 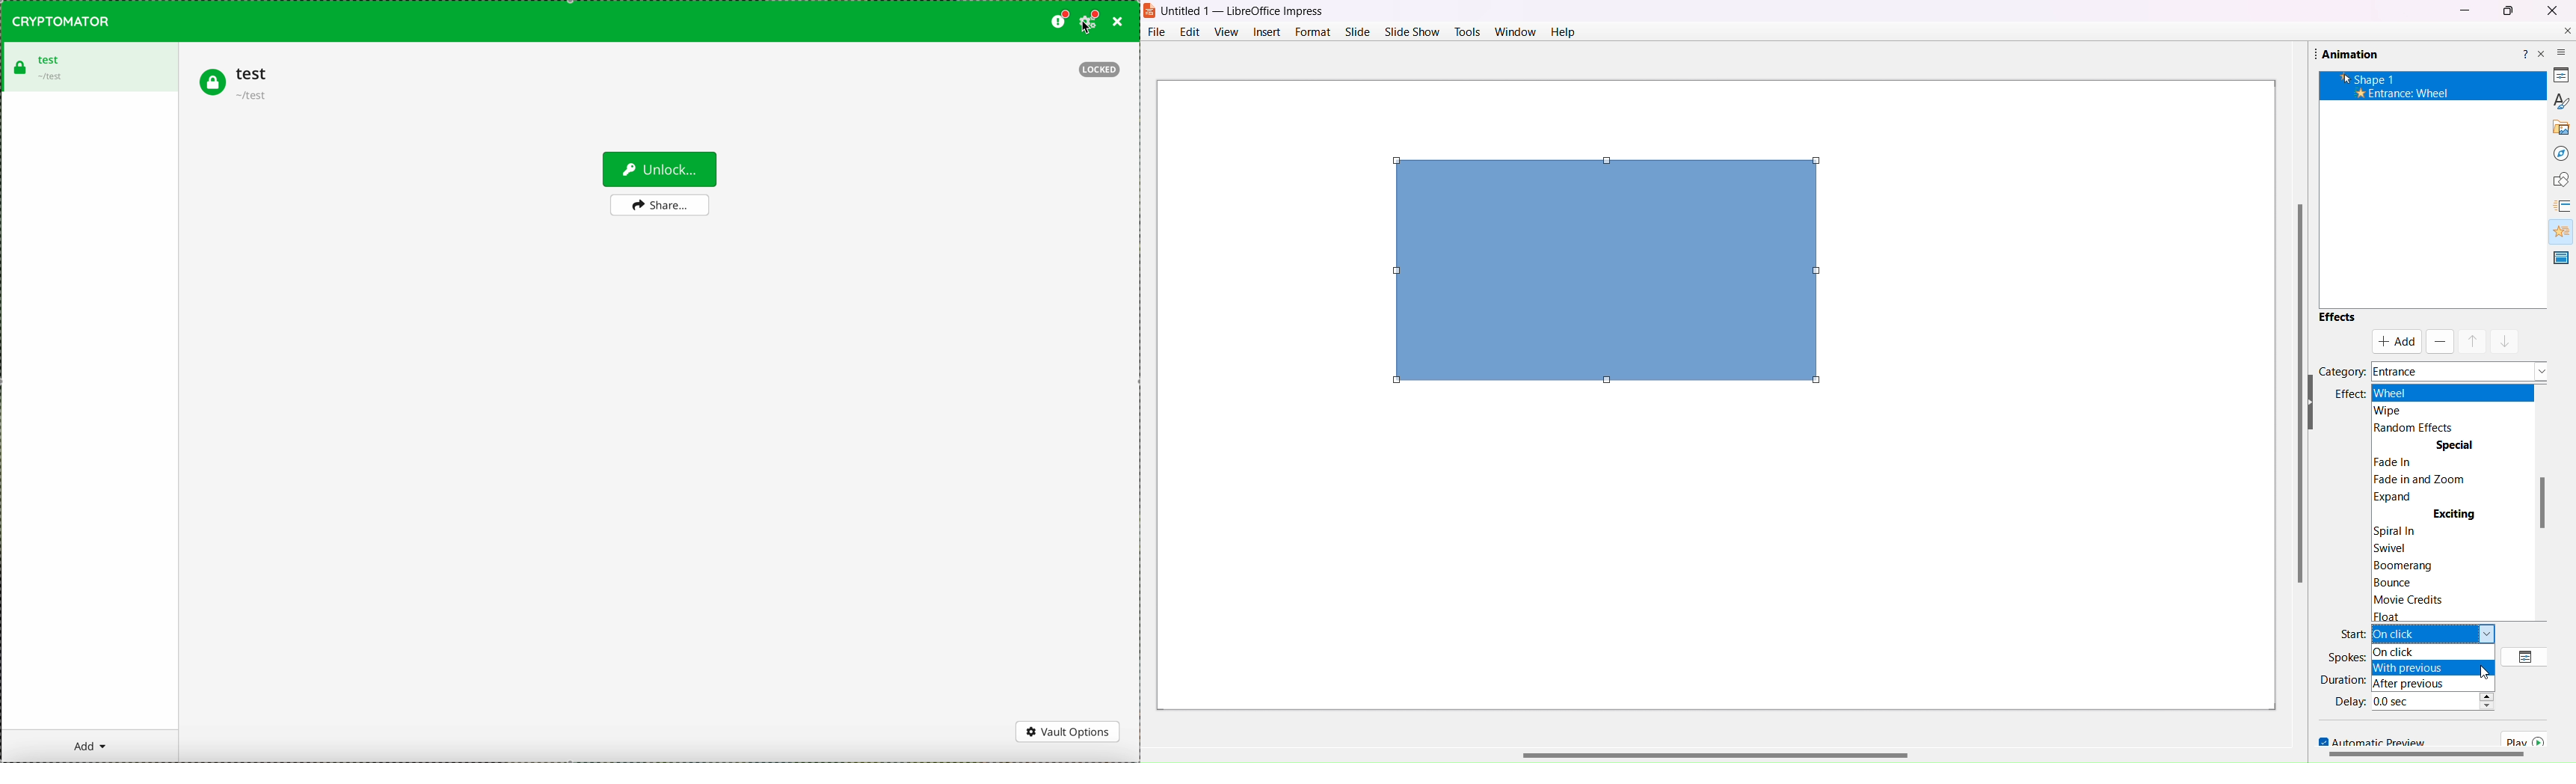 I want to click on Properties, so click(x=2554, y=73).